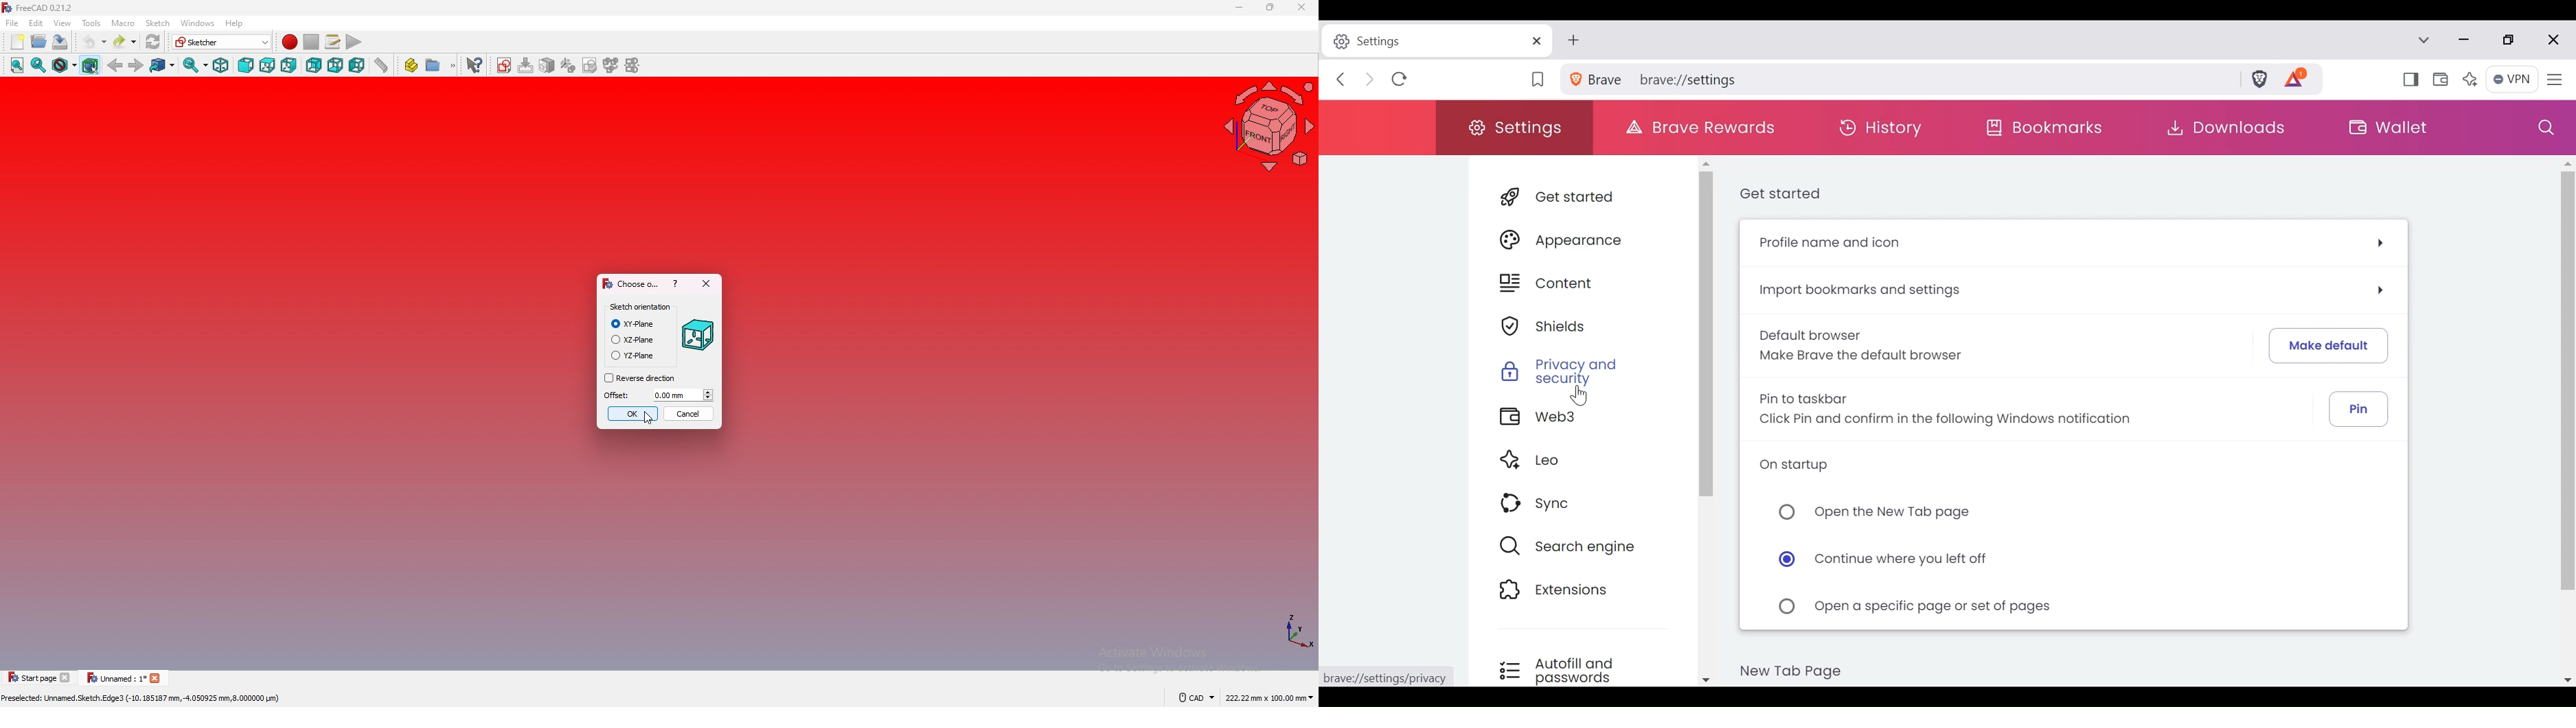  Describe the element at coordinates (357, 65) in the screenshot. I see `left` at that location.